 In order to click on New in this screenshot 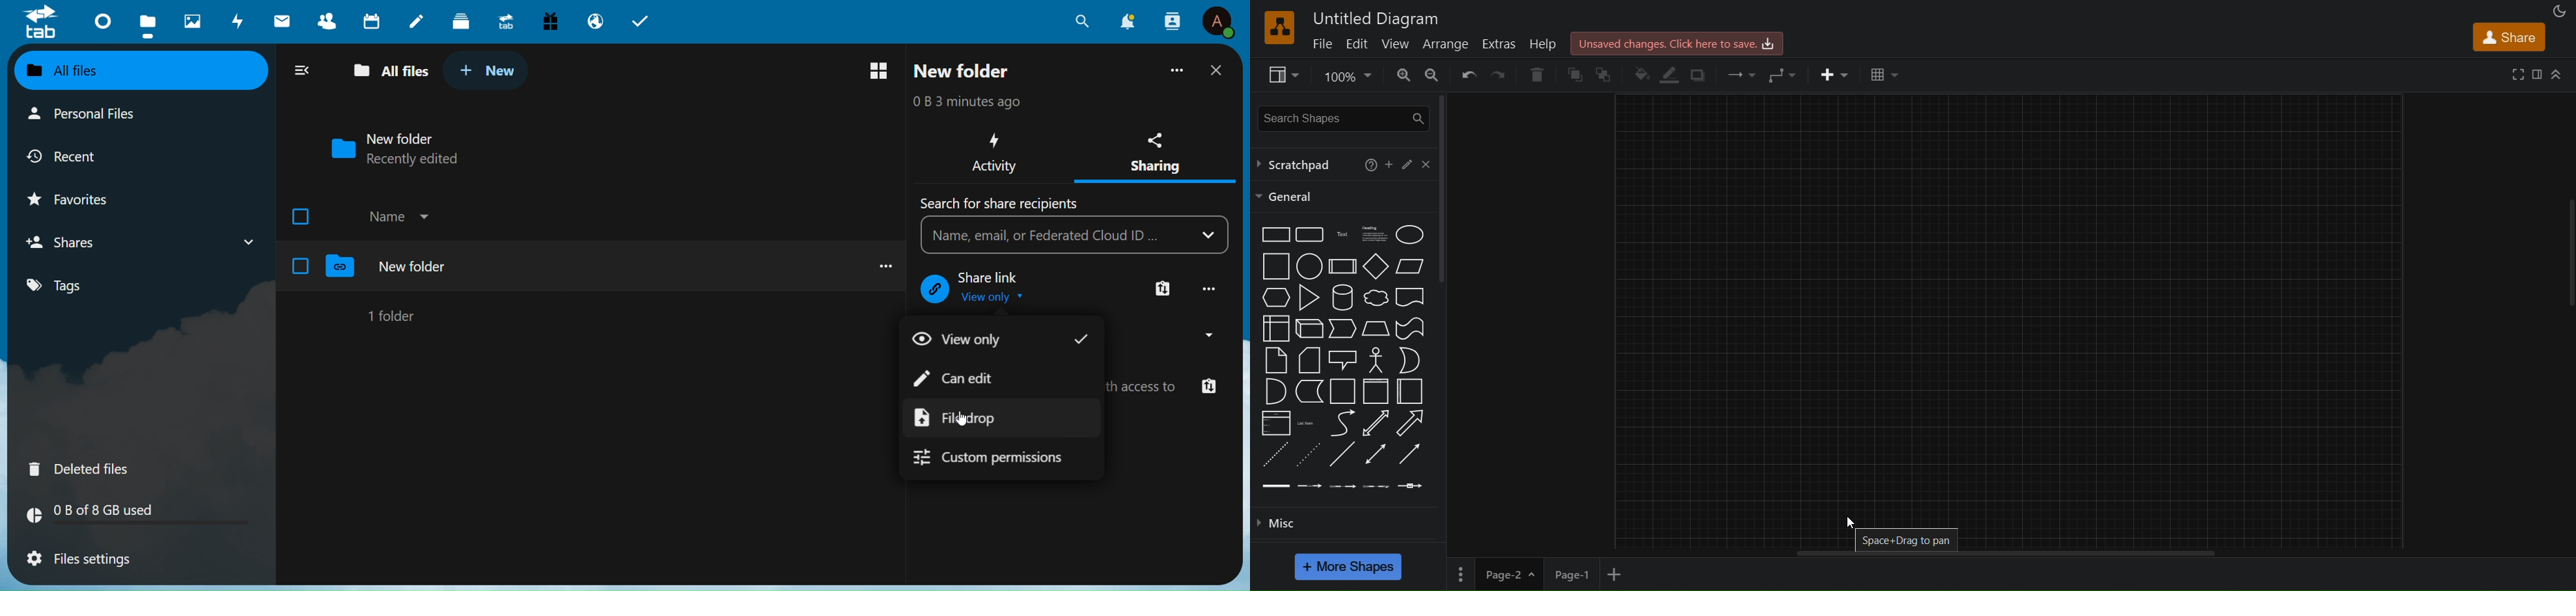, I will do `click(488, 69)`.